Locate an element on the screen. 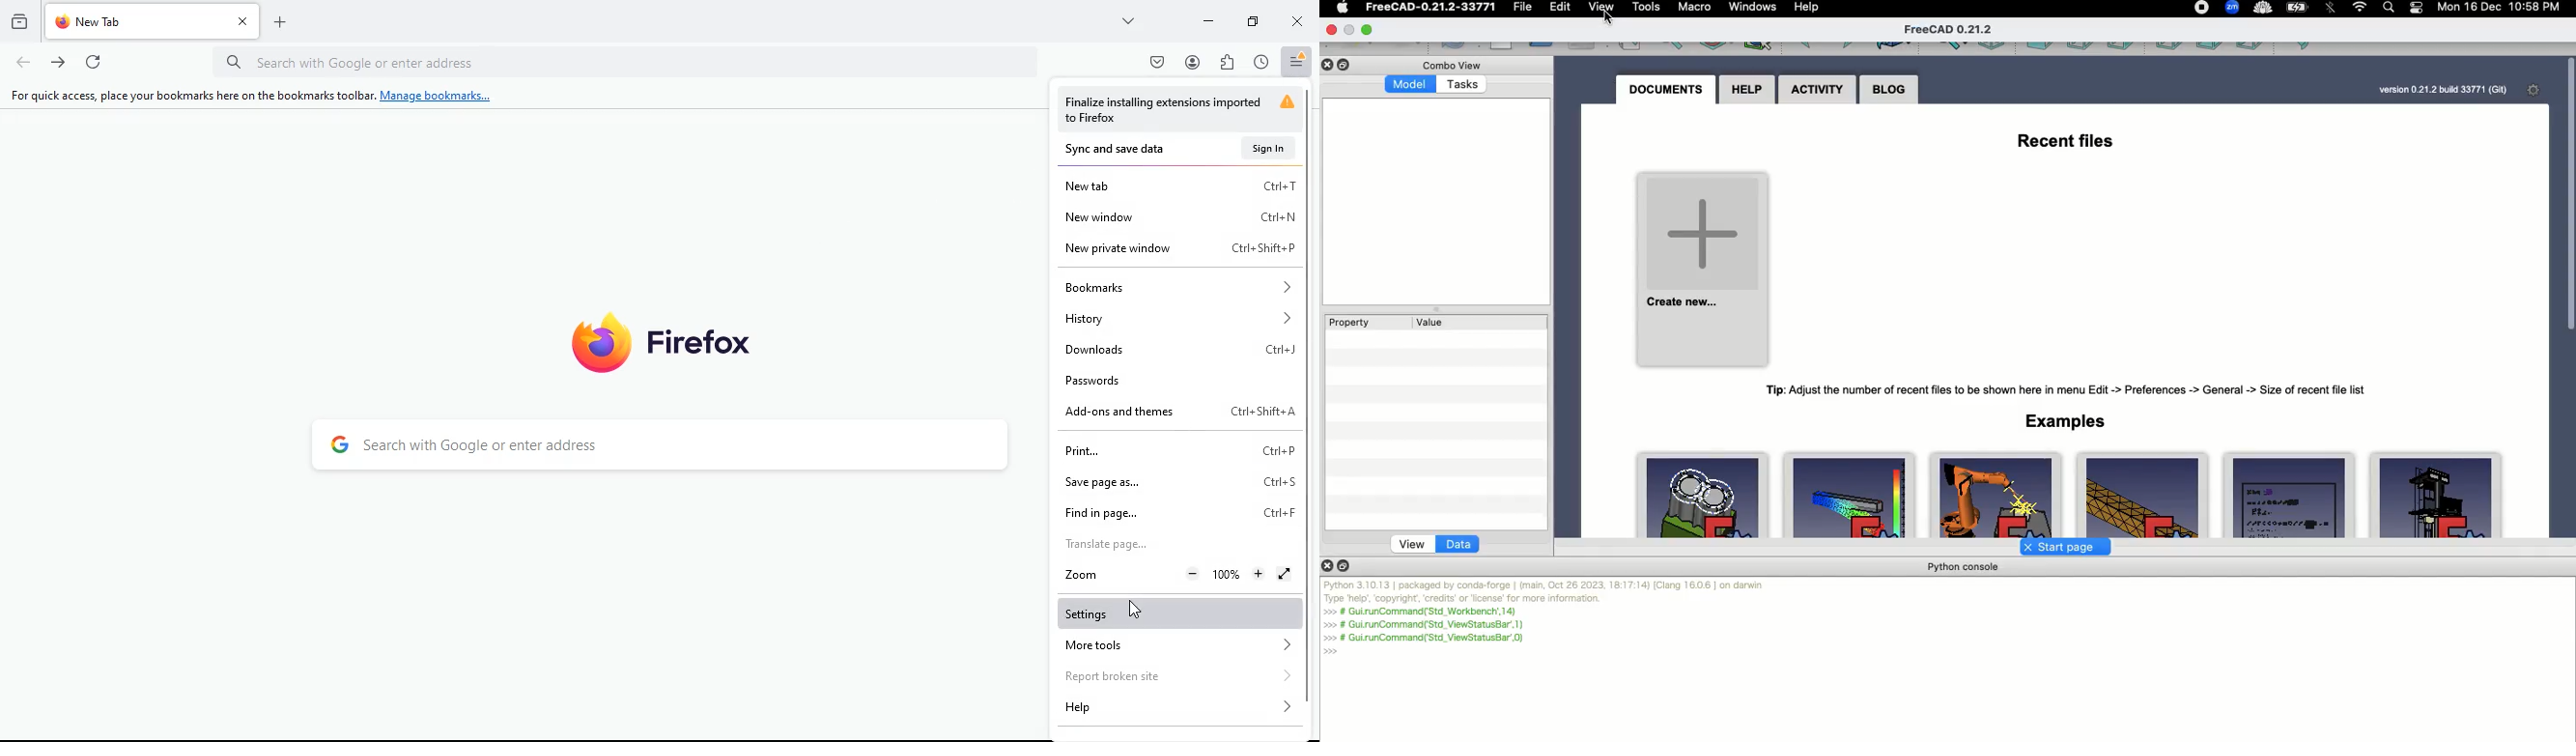  new tab is located at coordinates (1178, 185).